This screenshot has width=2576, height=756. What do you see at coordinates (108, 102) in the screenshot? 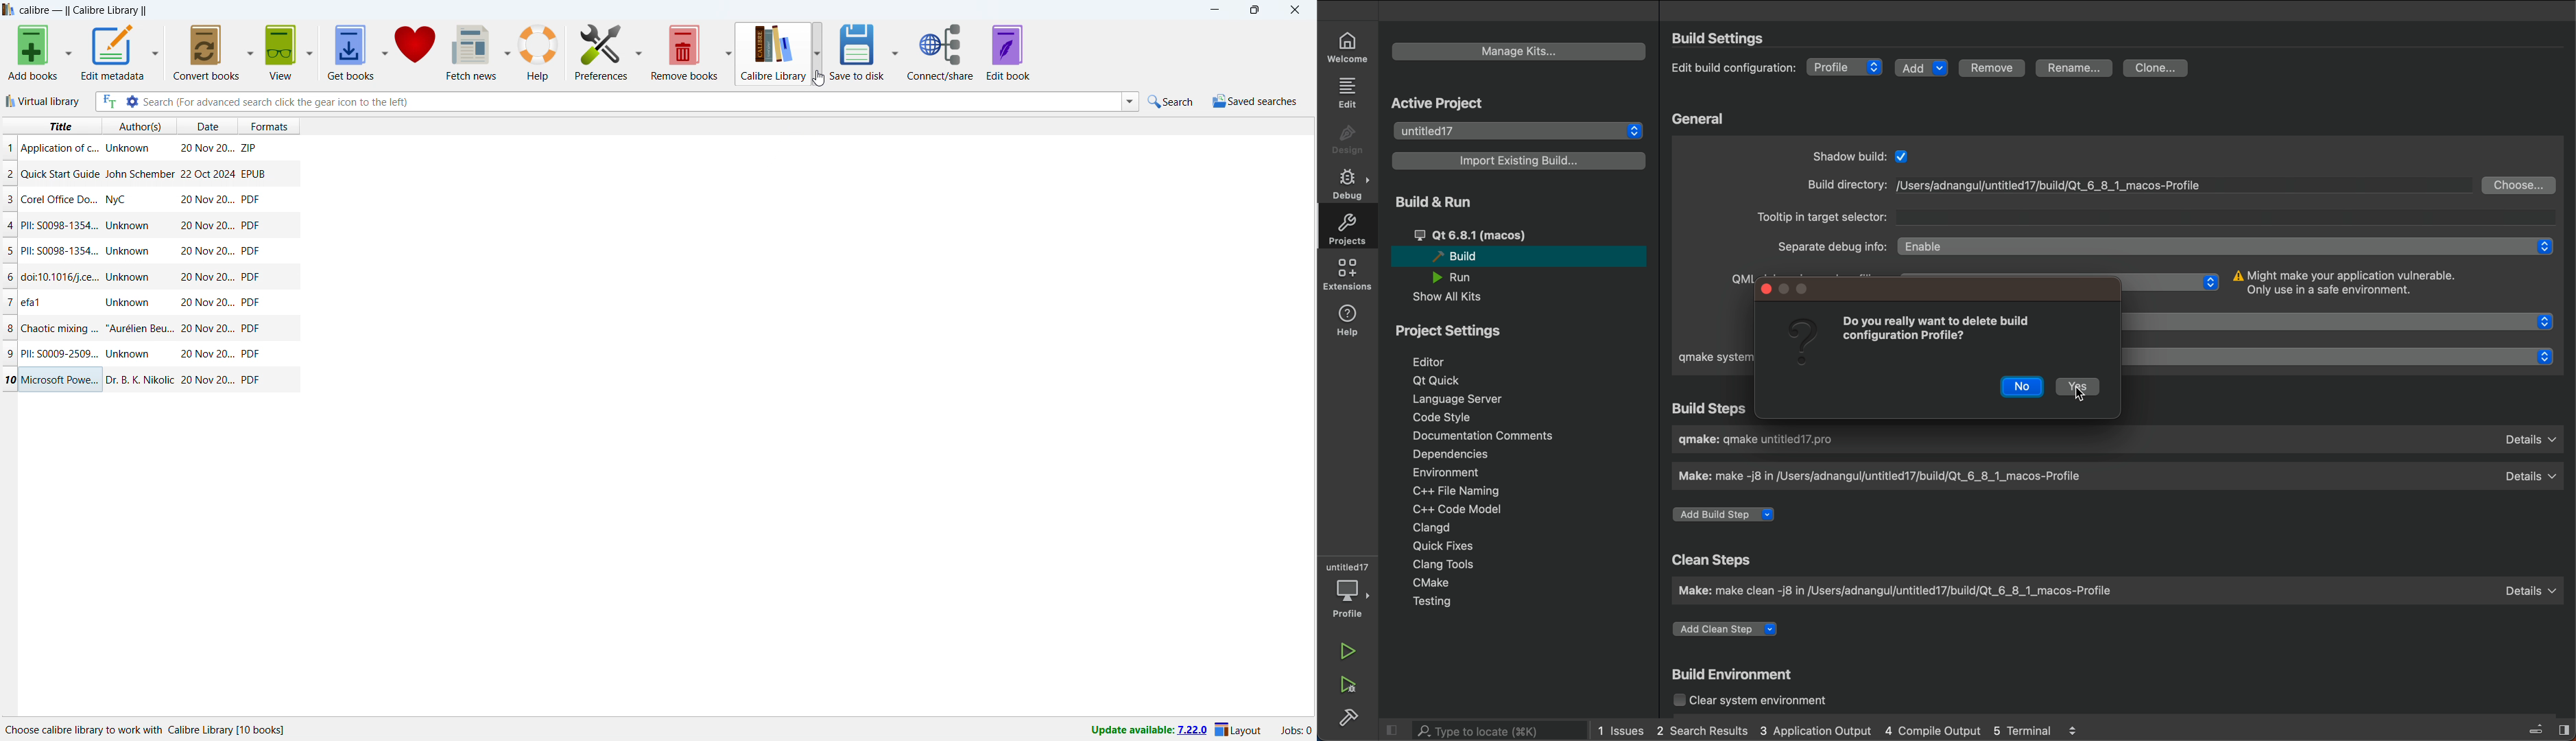
I see `full text search` at bounding box center [108, 102].